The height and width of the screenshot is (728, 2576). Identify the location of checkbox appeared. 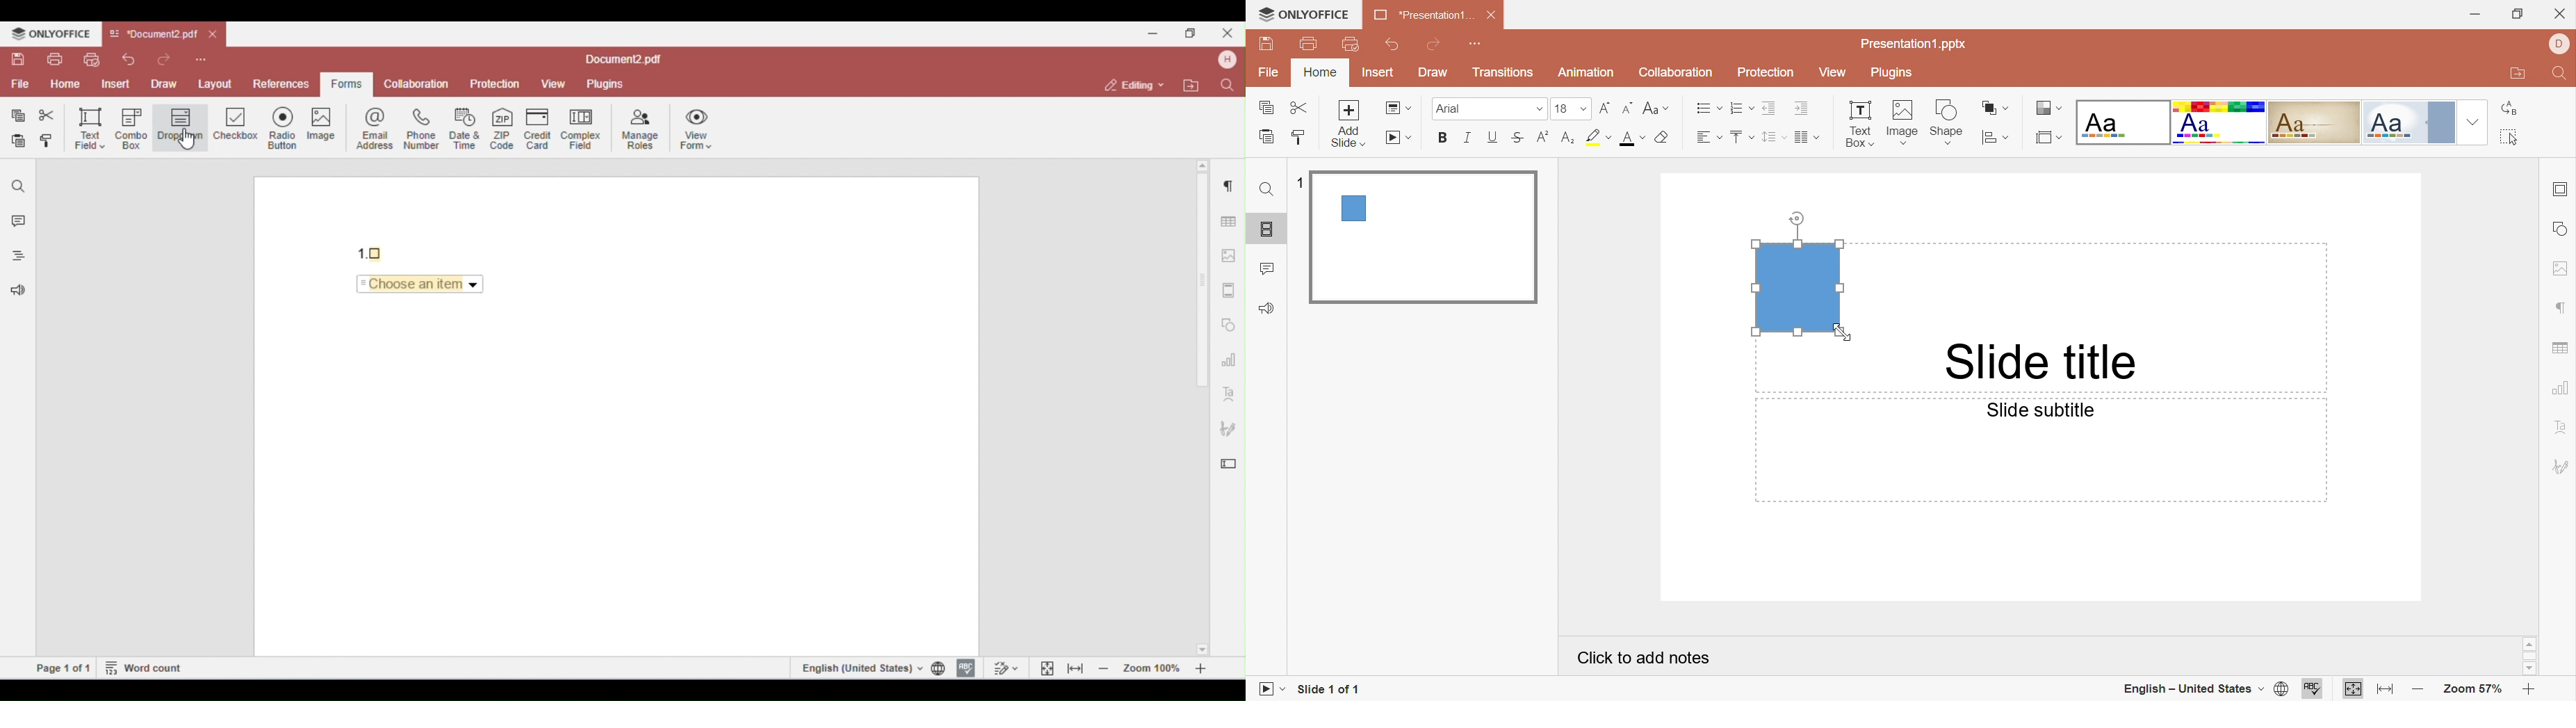
(374, 251).